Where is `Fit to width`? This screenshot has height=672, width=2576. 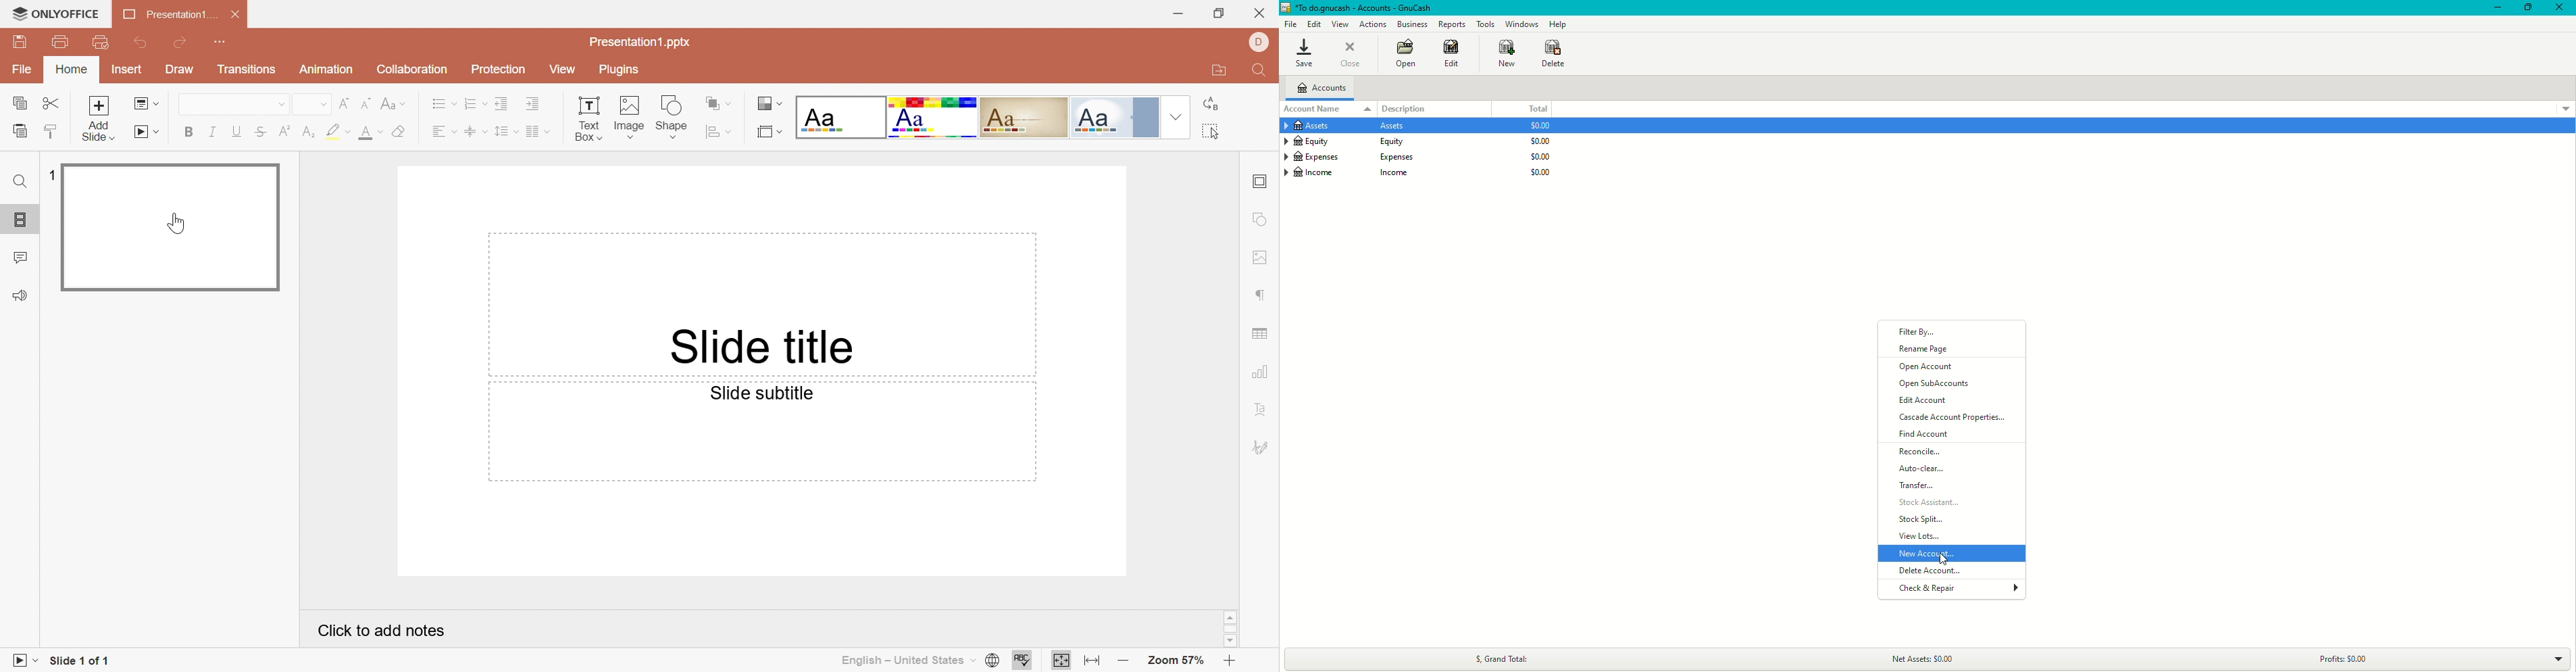 Fit to width is located at coordinates (1062, 661).